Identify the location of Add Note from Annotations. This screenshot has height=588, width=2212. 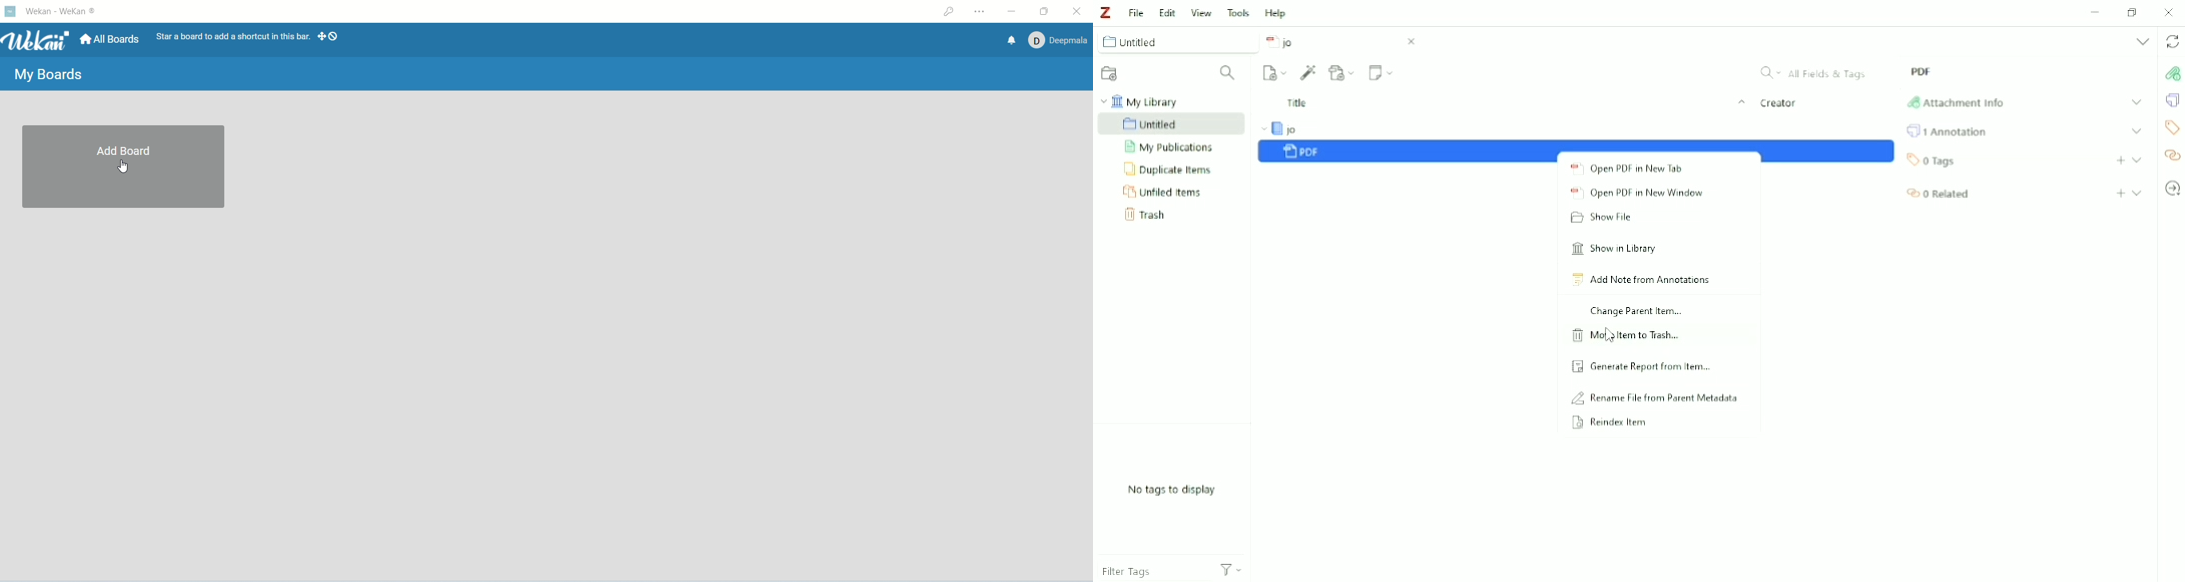
(1641, 281).